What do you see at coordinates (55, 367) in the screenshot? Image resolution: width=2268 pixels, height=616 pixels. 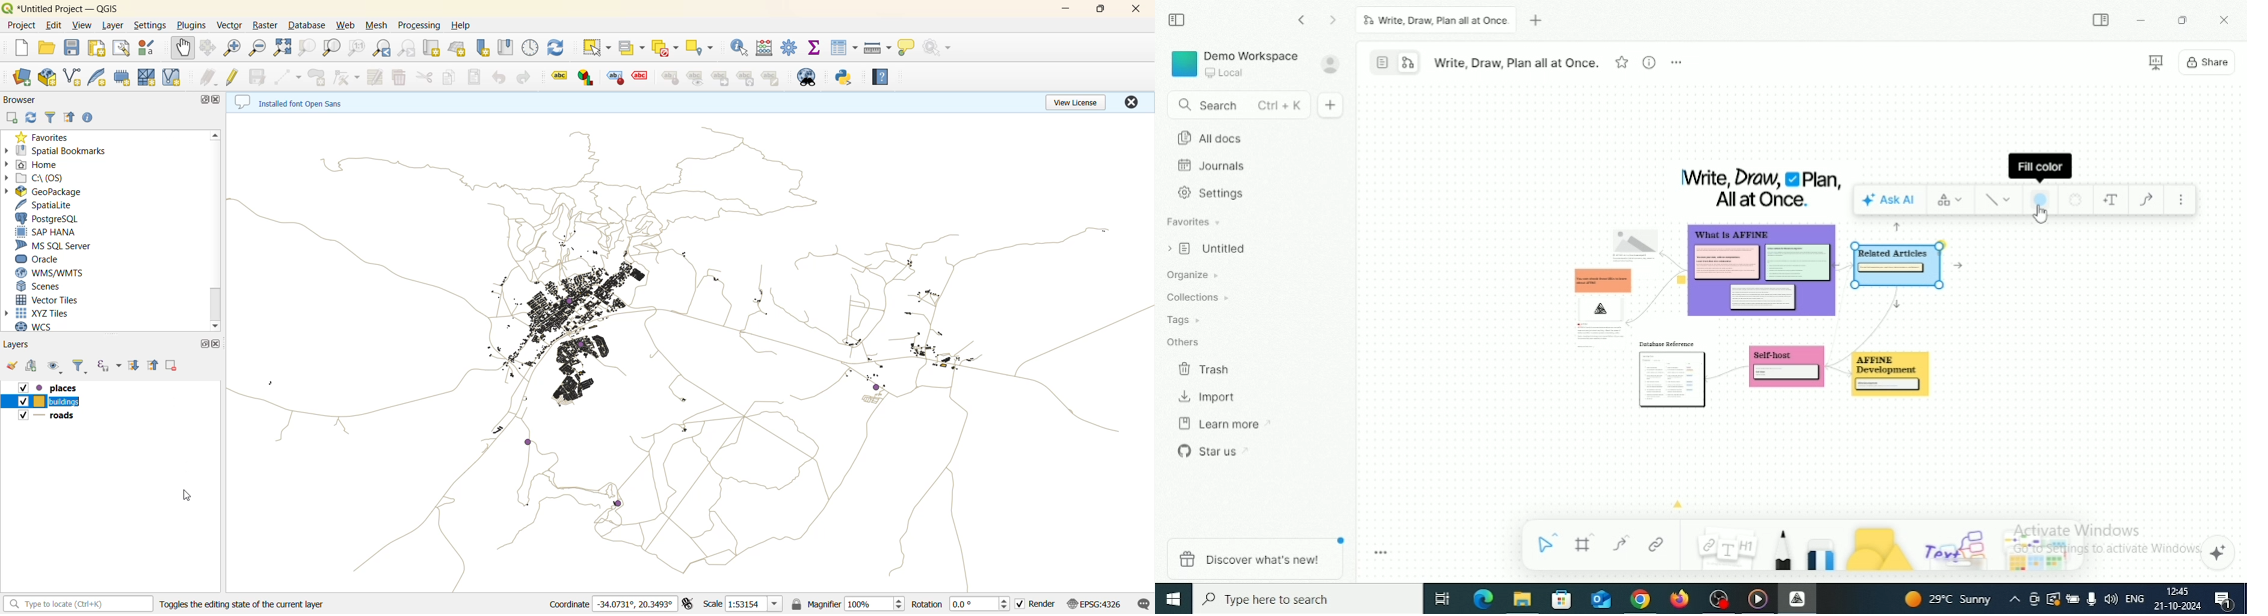 I see `manage map` at bounding box center [55, 367].